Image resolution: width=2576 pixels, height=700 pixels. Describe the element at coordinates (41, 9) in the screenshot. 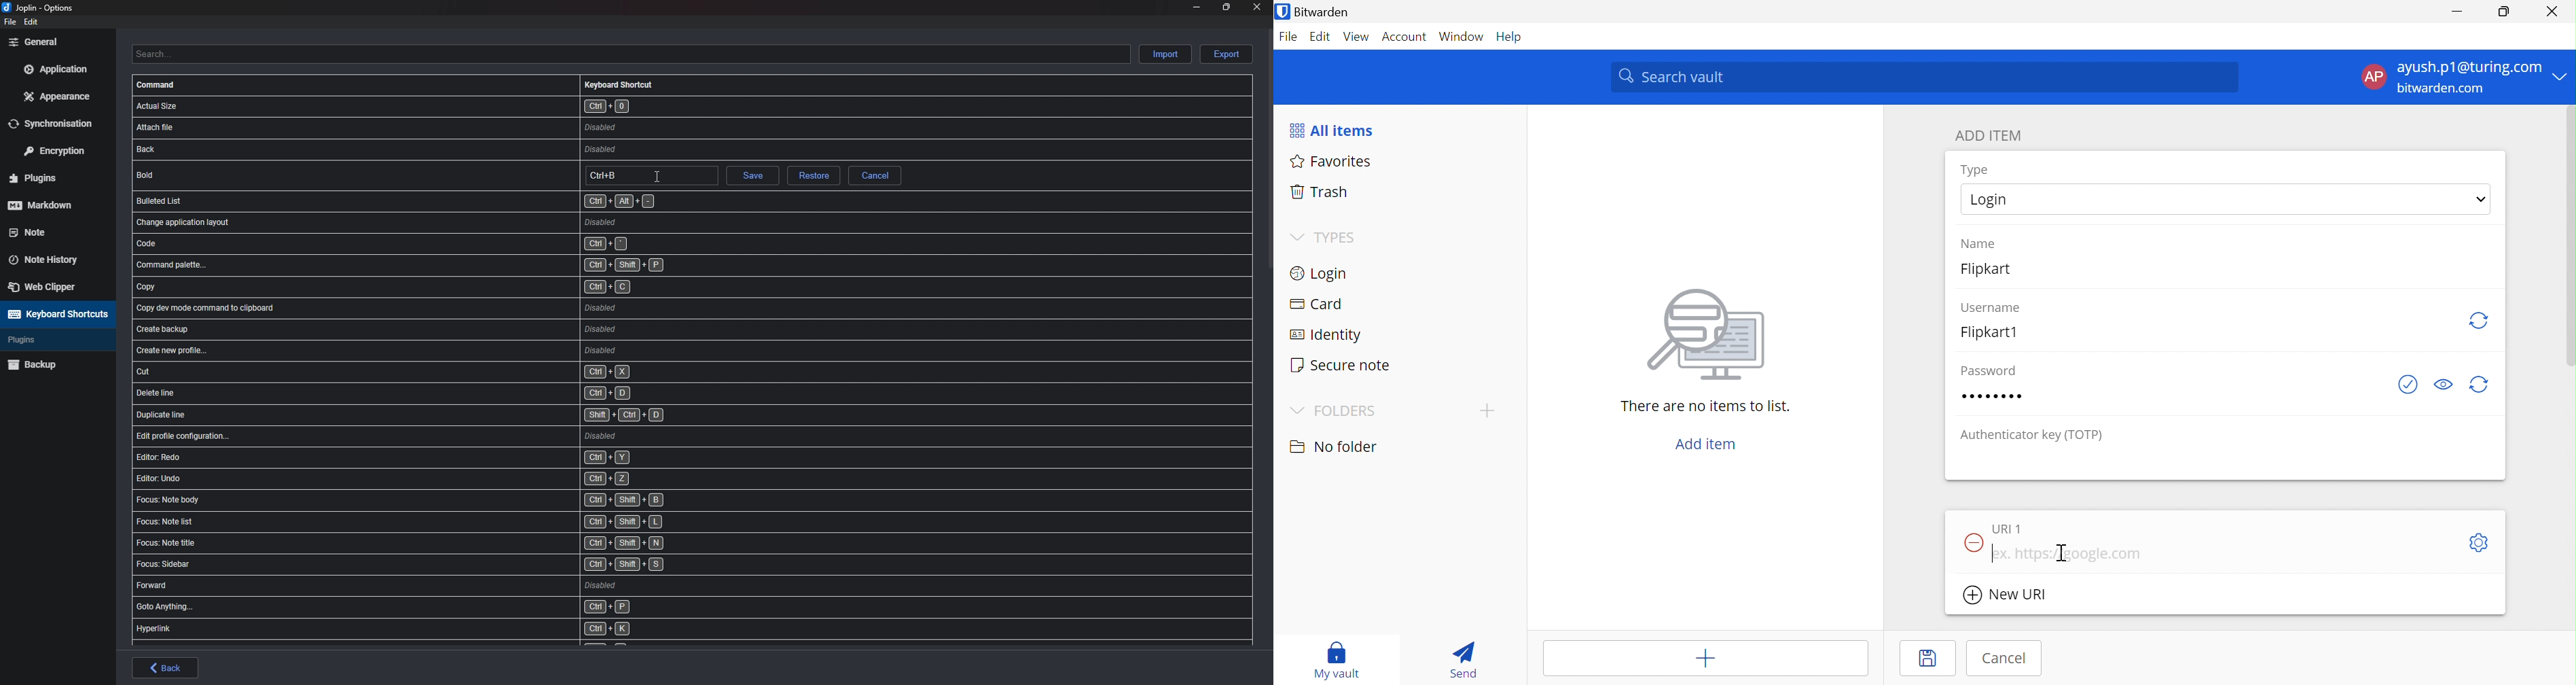

I see `options` at that location.